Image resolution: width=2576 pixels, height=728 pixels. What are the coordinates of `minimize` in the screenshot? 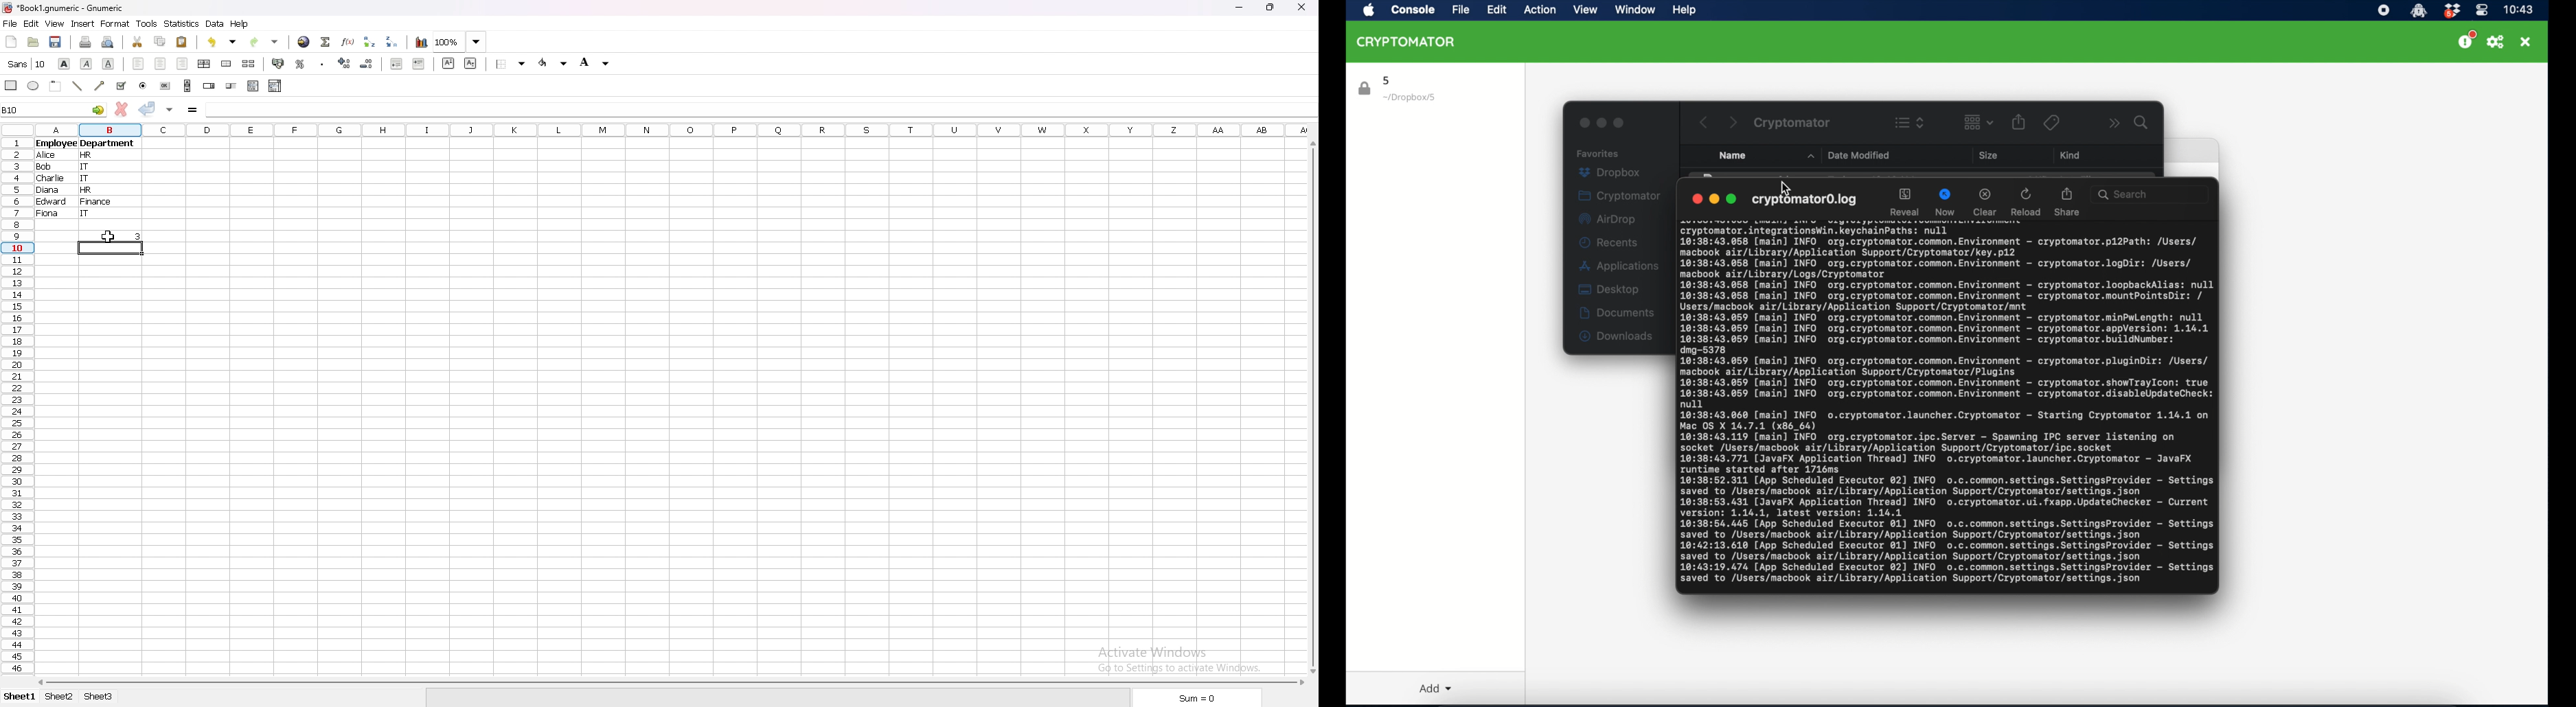 It's located at (1239, 8).